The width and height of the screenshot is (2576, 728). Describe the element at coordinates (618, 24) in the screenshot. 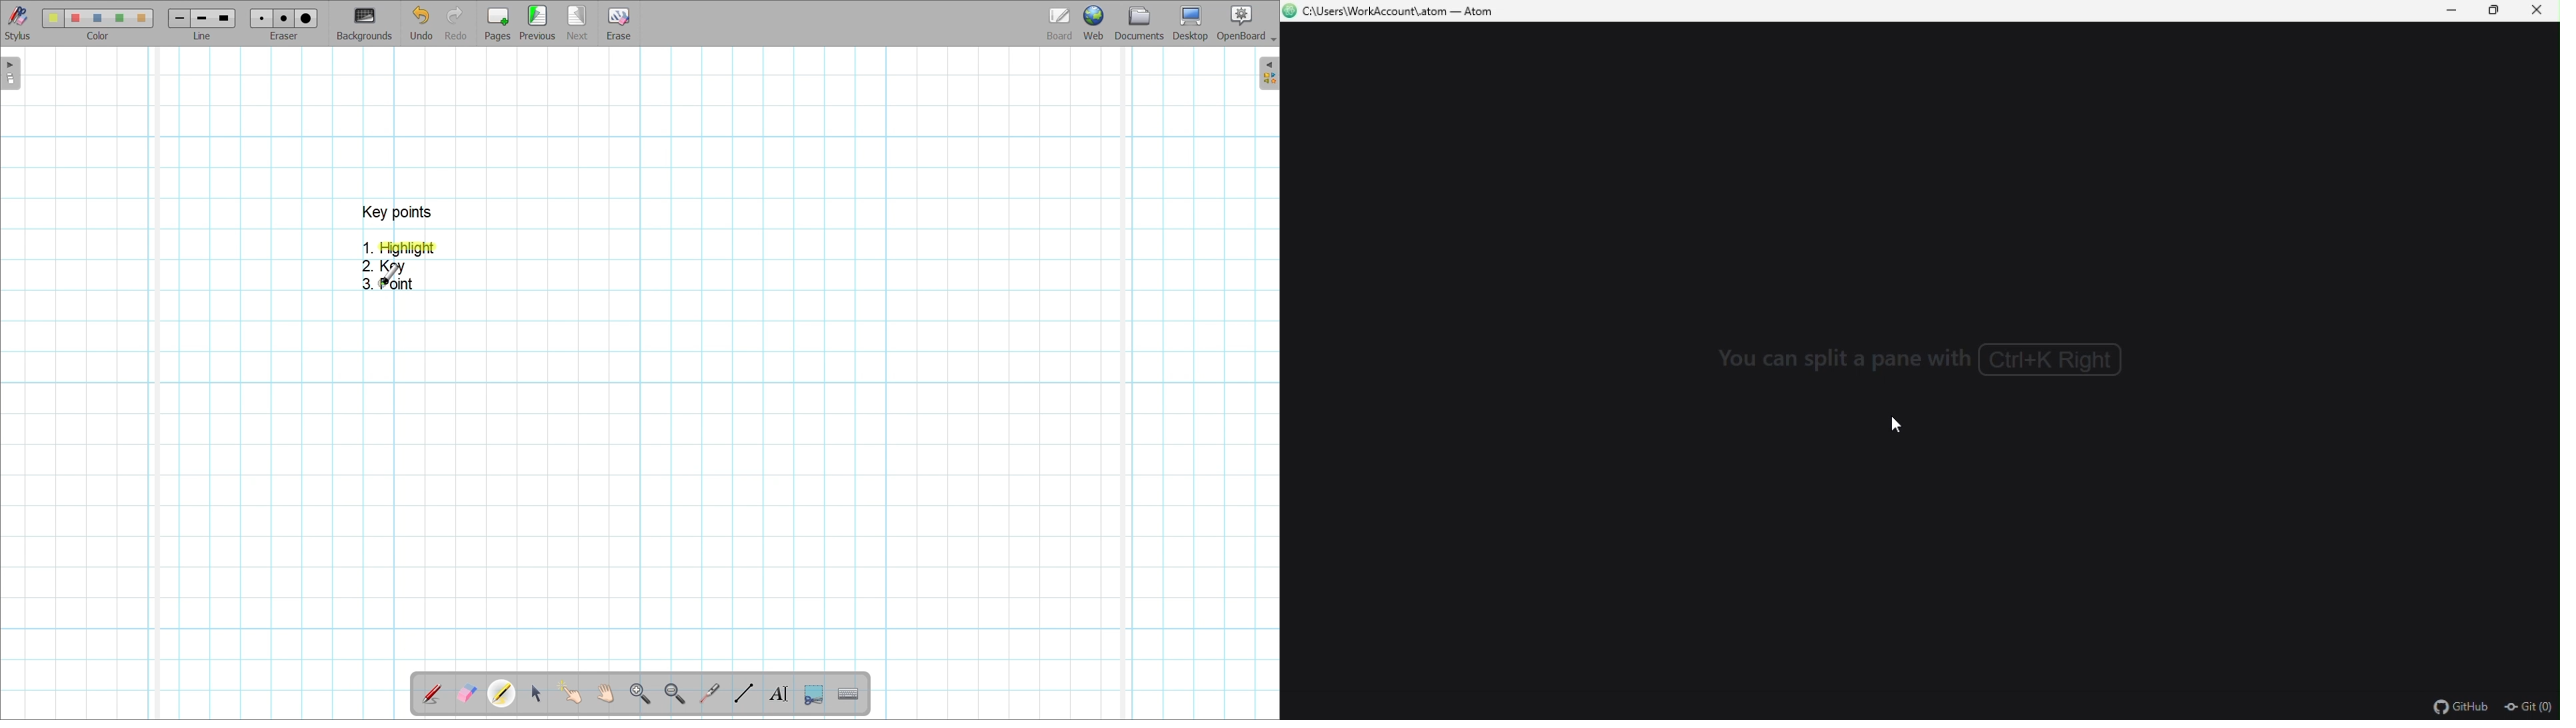

I see `Erase entire page` at that location.